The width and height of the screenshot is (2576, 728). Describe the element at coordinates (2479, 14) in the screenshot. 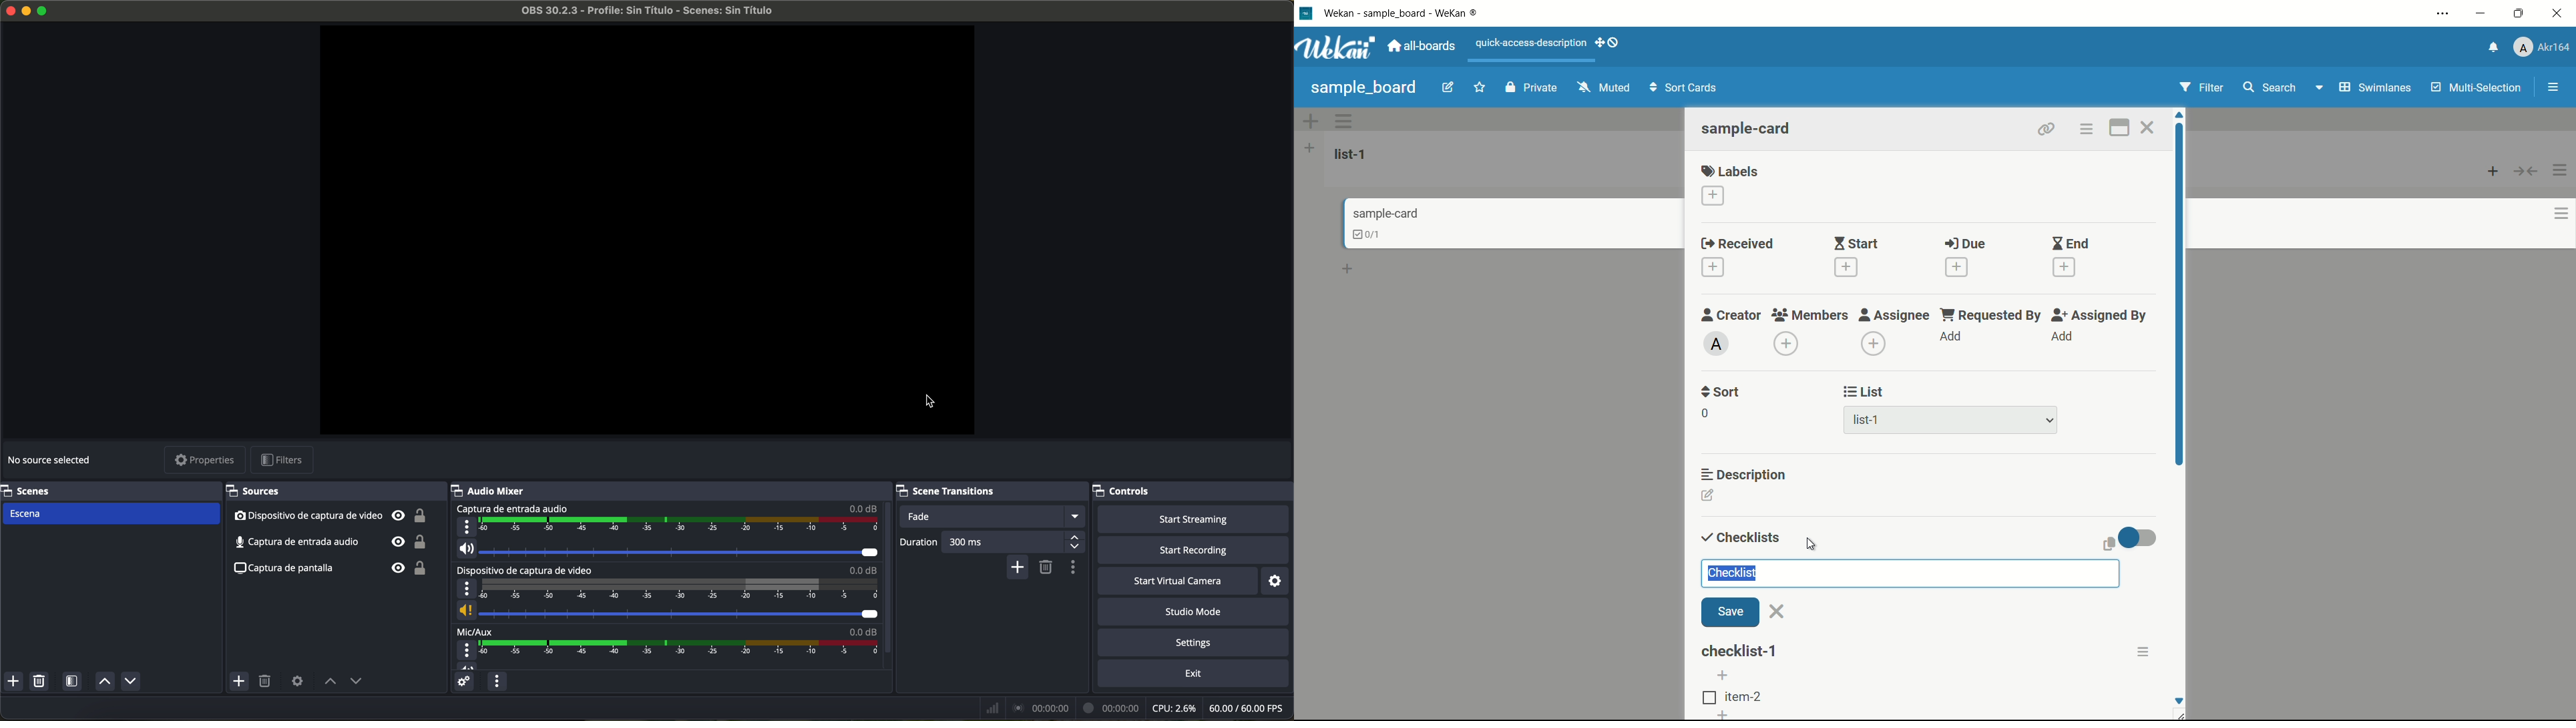

I see `minimize` at that location.